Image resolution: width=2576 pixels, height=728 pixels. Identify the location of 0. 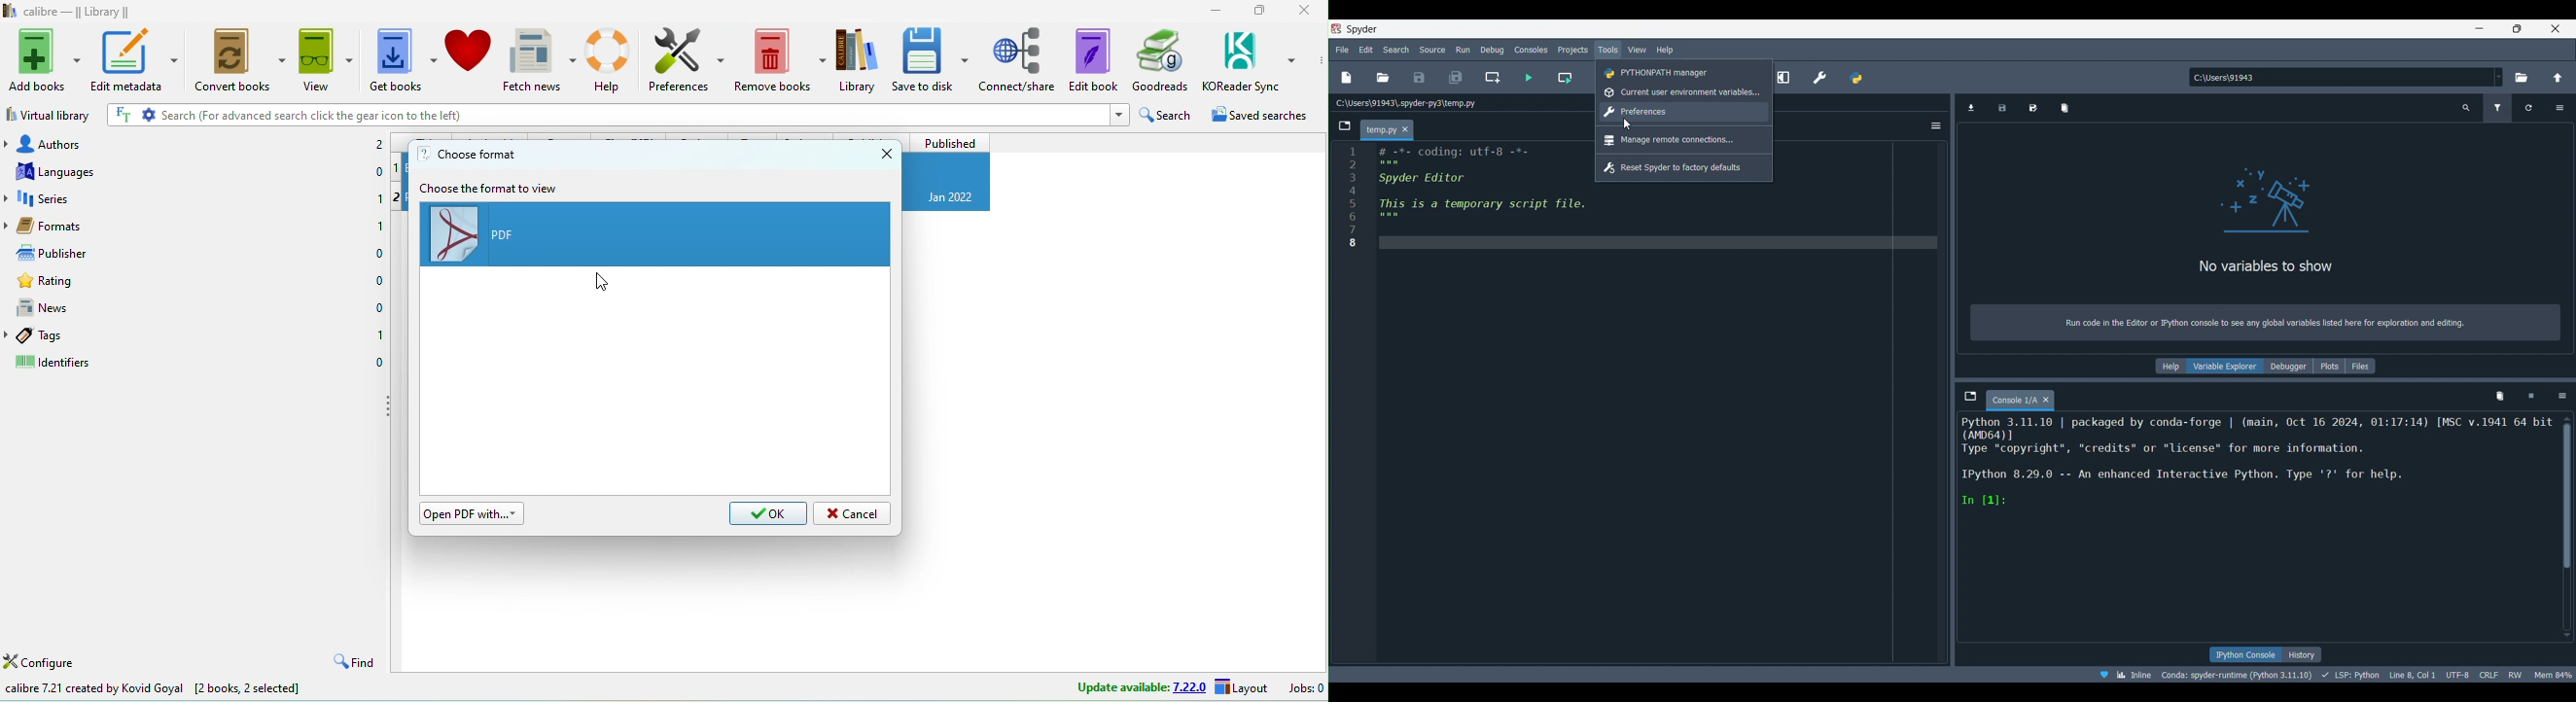
(377, 281).